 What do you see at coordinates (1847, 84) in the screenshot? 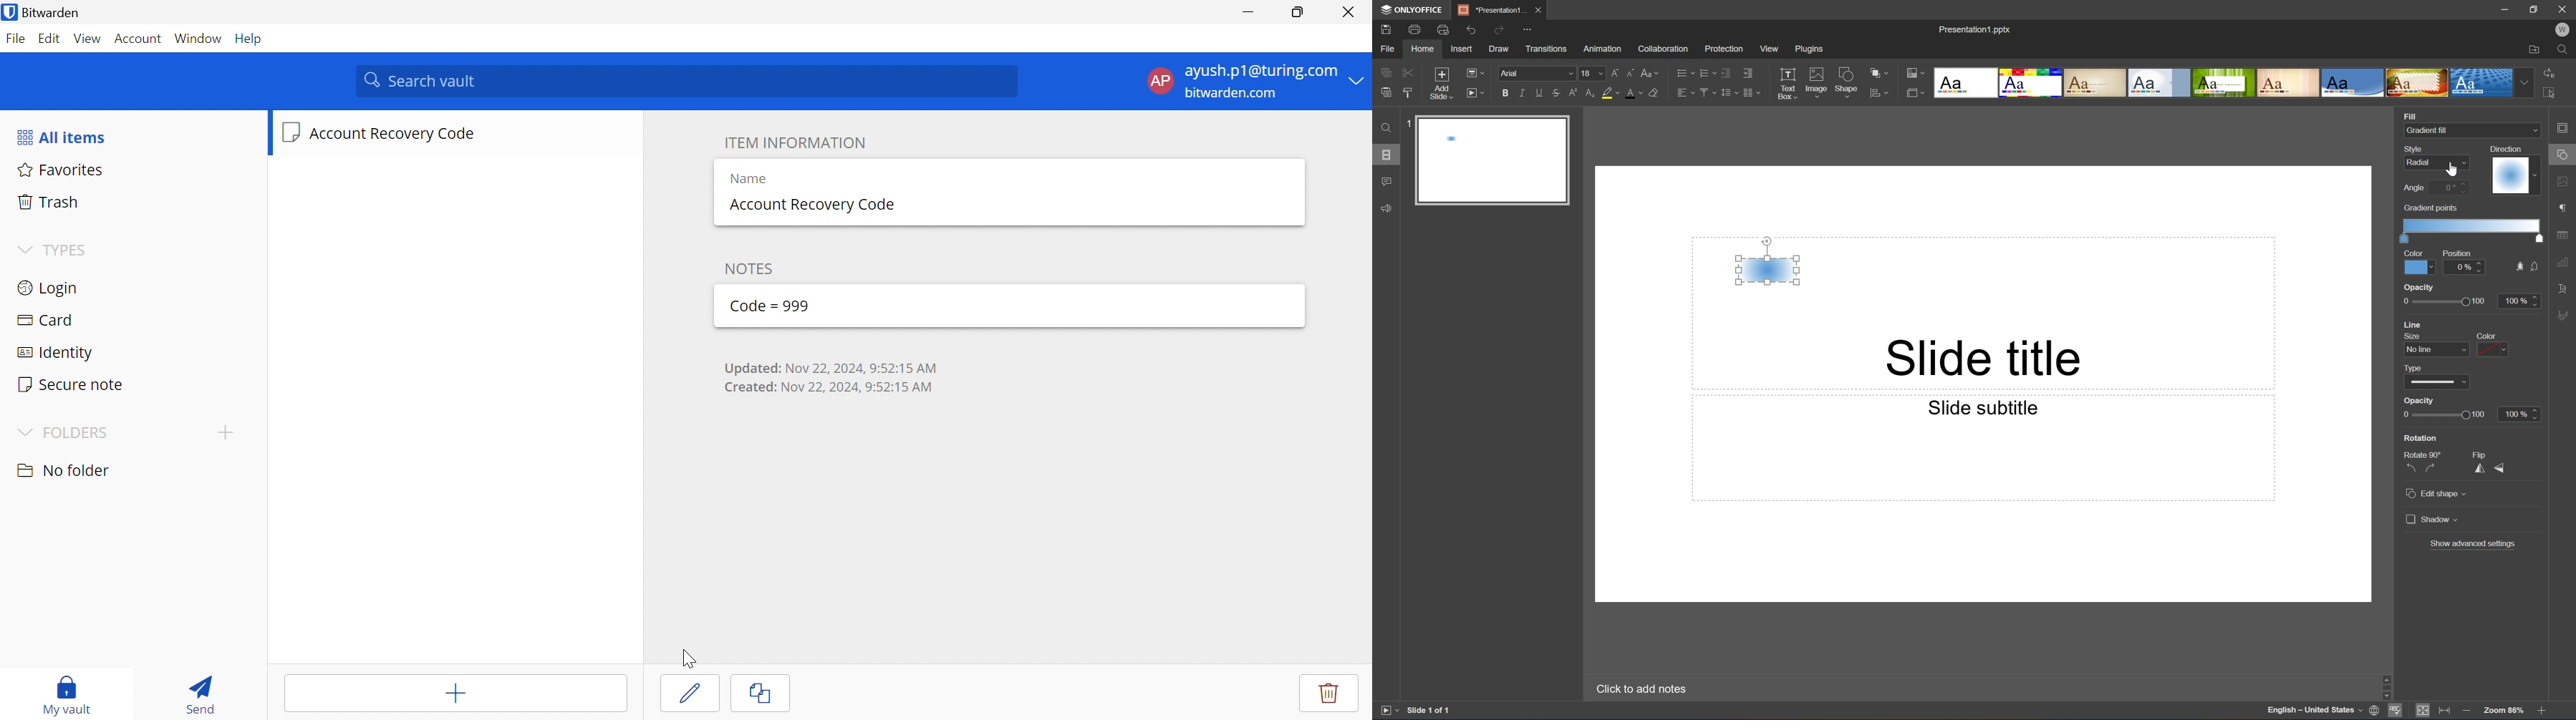
I see `Shape` at bounding box center [1847, 84].